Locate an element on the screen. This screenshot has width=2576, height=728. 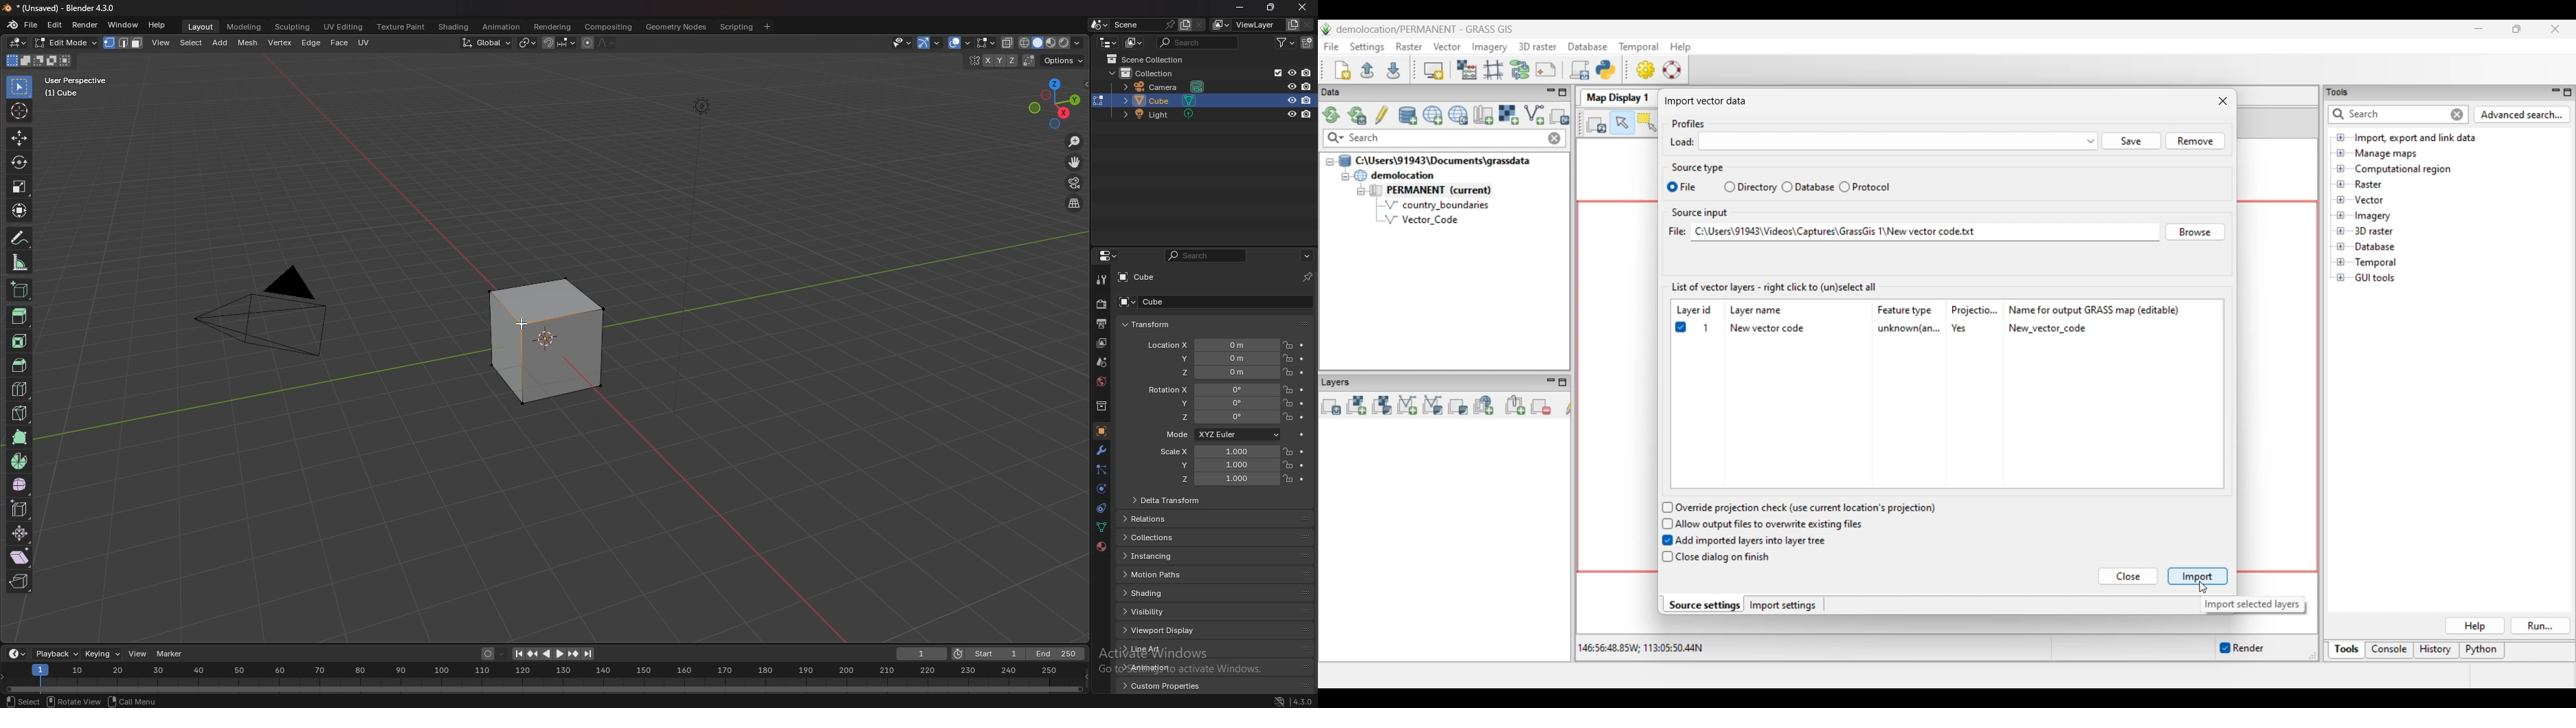
viewpoint is located at coordinates (1055, 103).